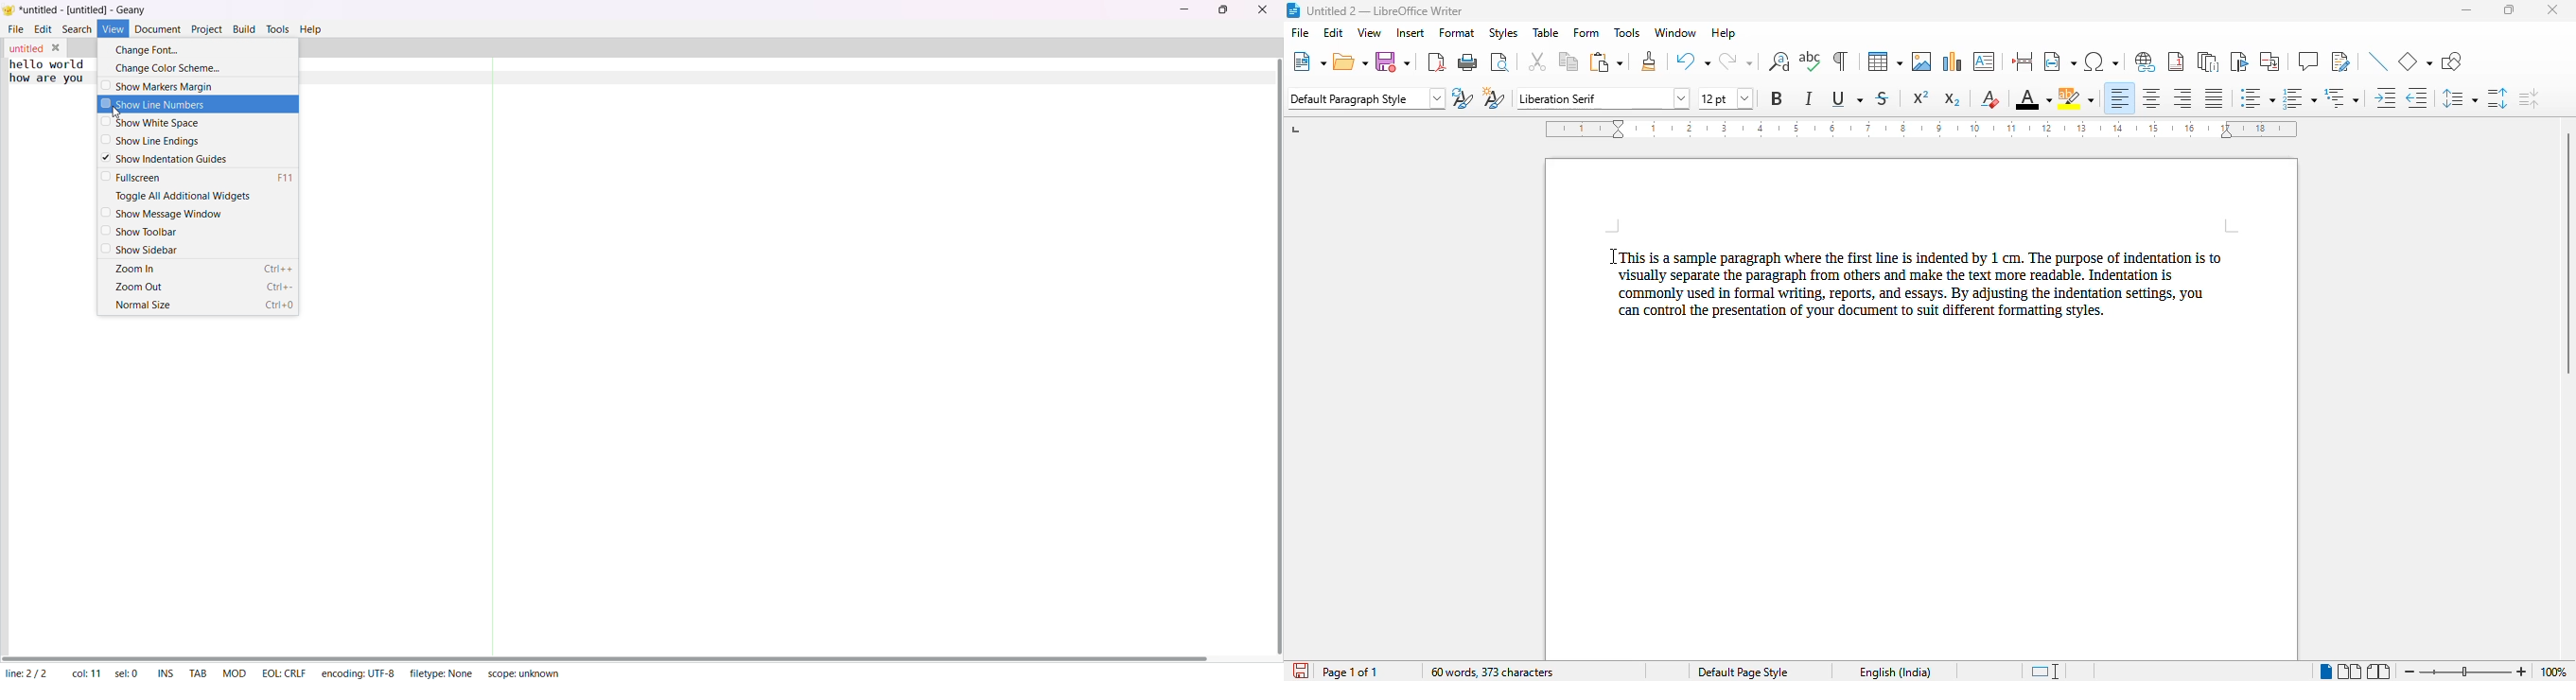 This screenshot has width=2576, height=700. What do you see at coordinates (2510, 10) in the screenshot?
I see `maximize` at bounding box center [2510, 10].